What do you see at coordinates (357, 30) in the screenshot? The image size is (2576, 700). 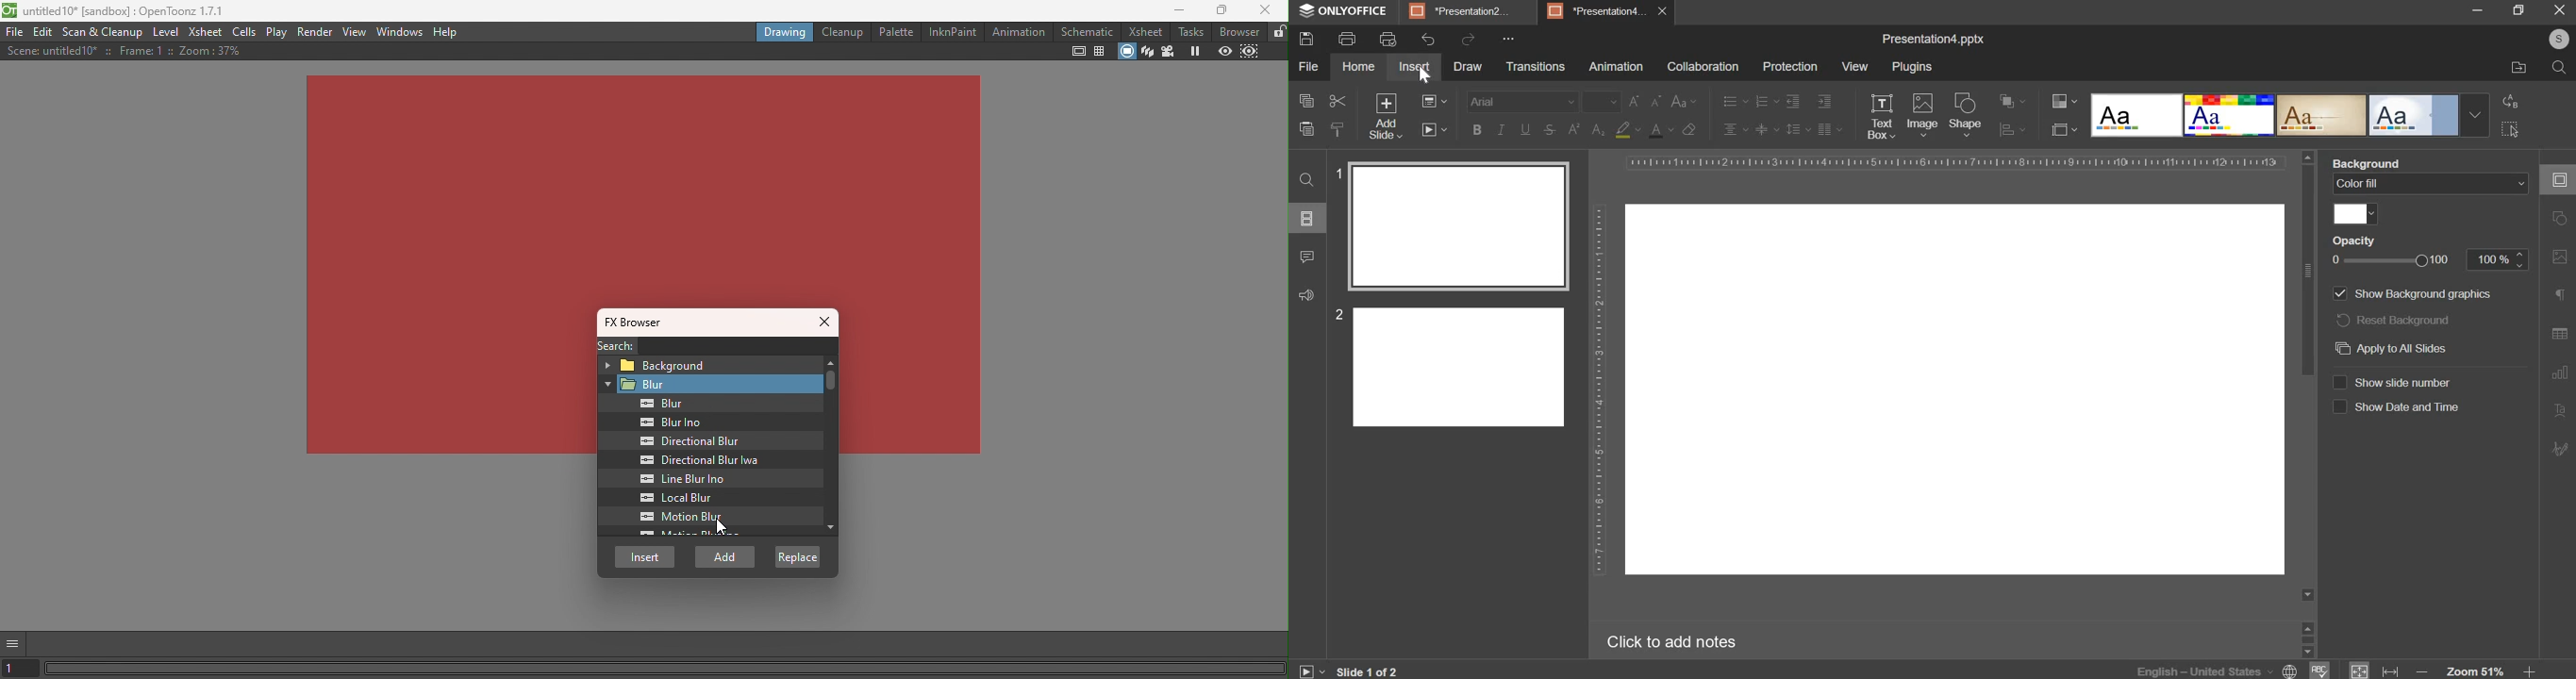 I see `View` at bounding box center [357, 30].